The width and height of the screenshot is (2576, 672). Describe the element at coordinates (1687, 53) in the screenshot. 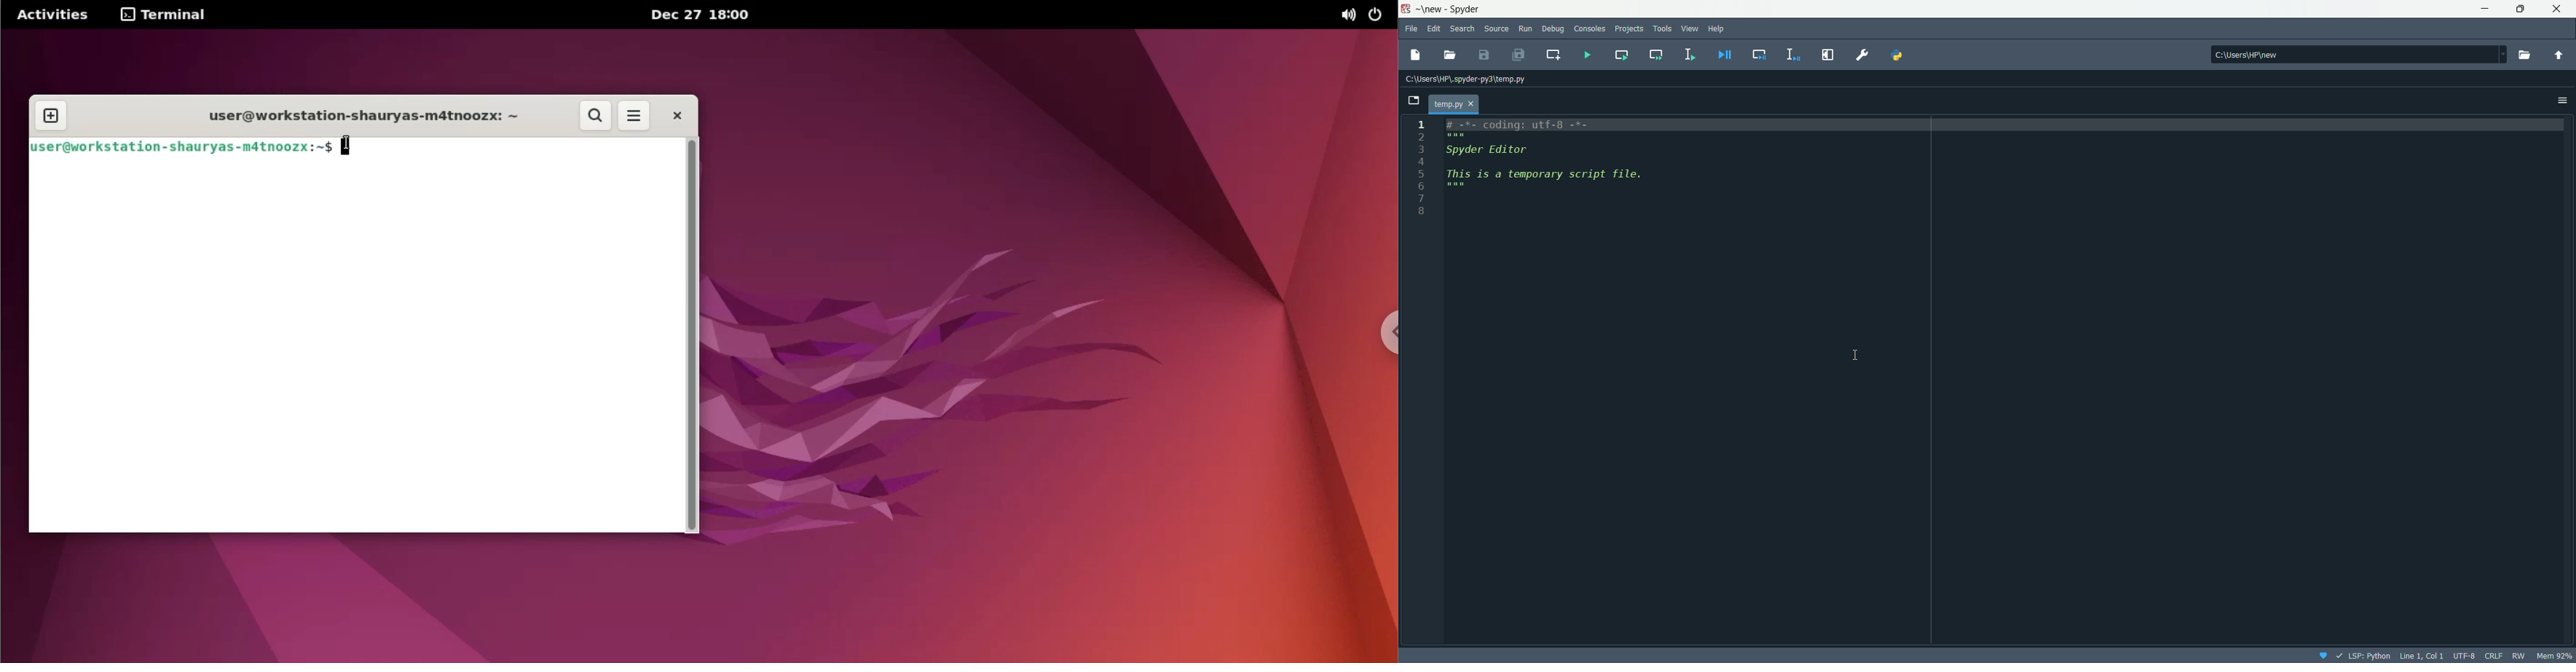

I see `Run selector or current line (F9)` at that location.